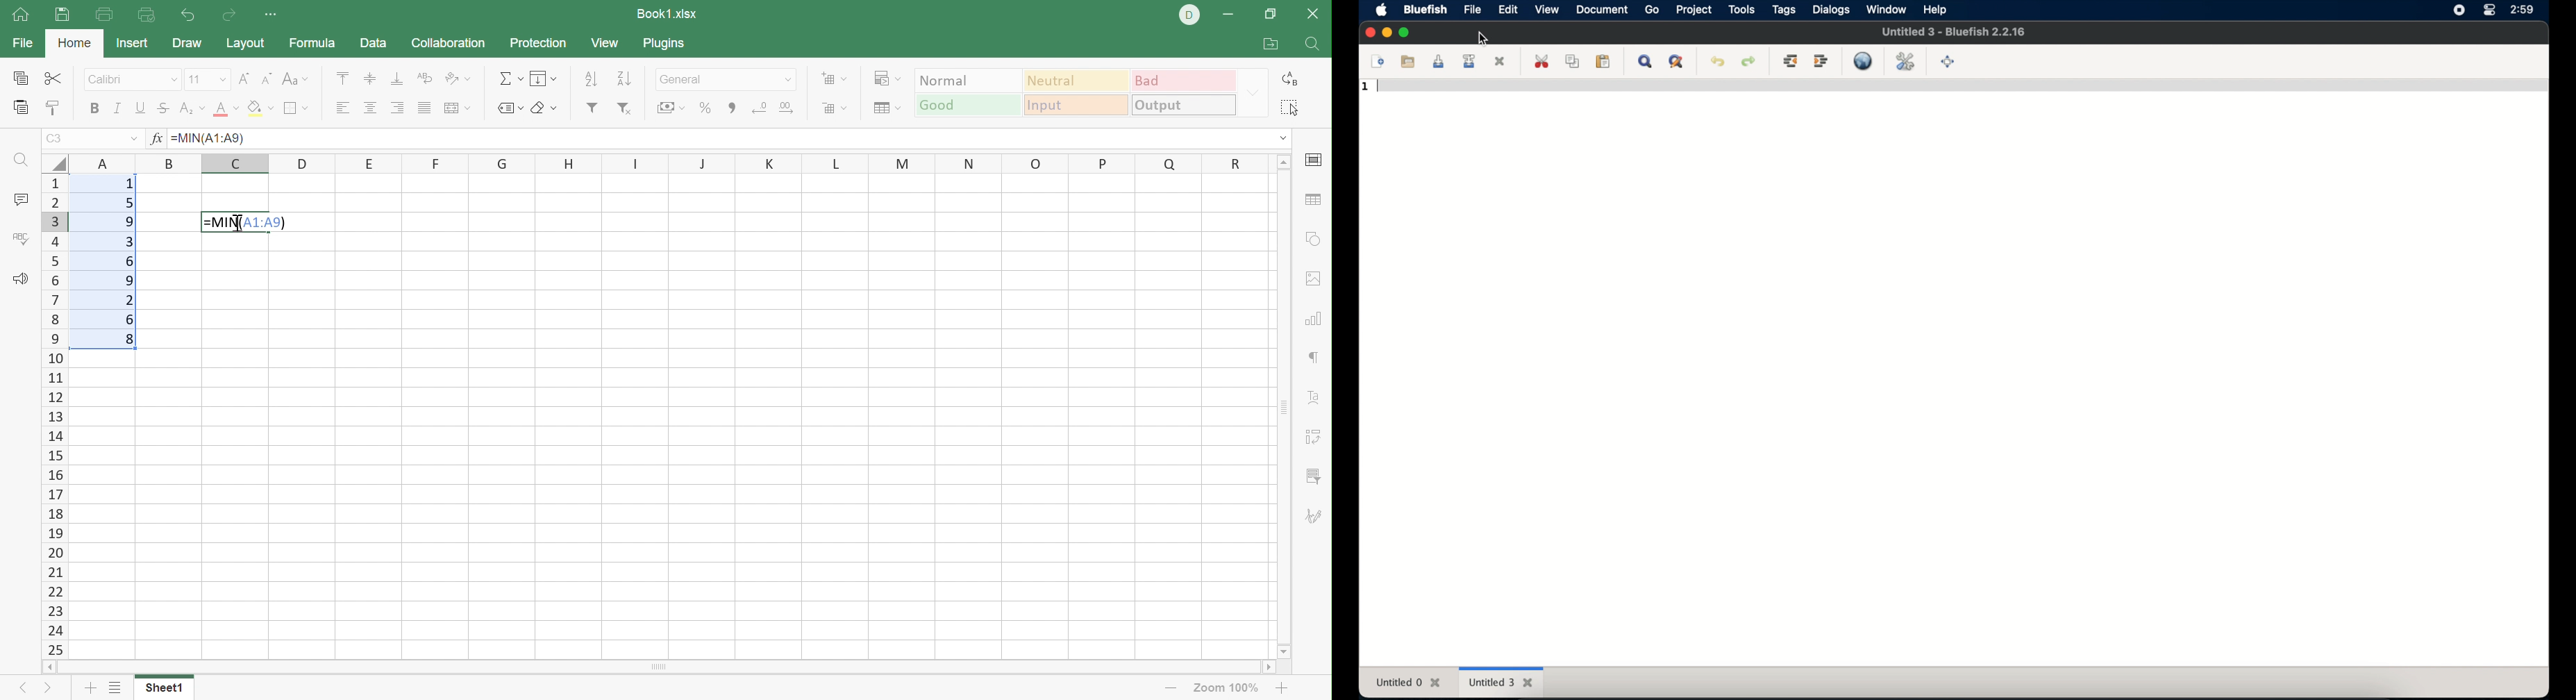 This screenshot has width=2576, height=700. Describe the element at coordinates (1316, 238) in the screenshot. I see `Shape settings` at that location.